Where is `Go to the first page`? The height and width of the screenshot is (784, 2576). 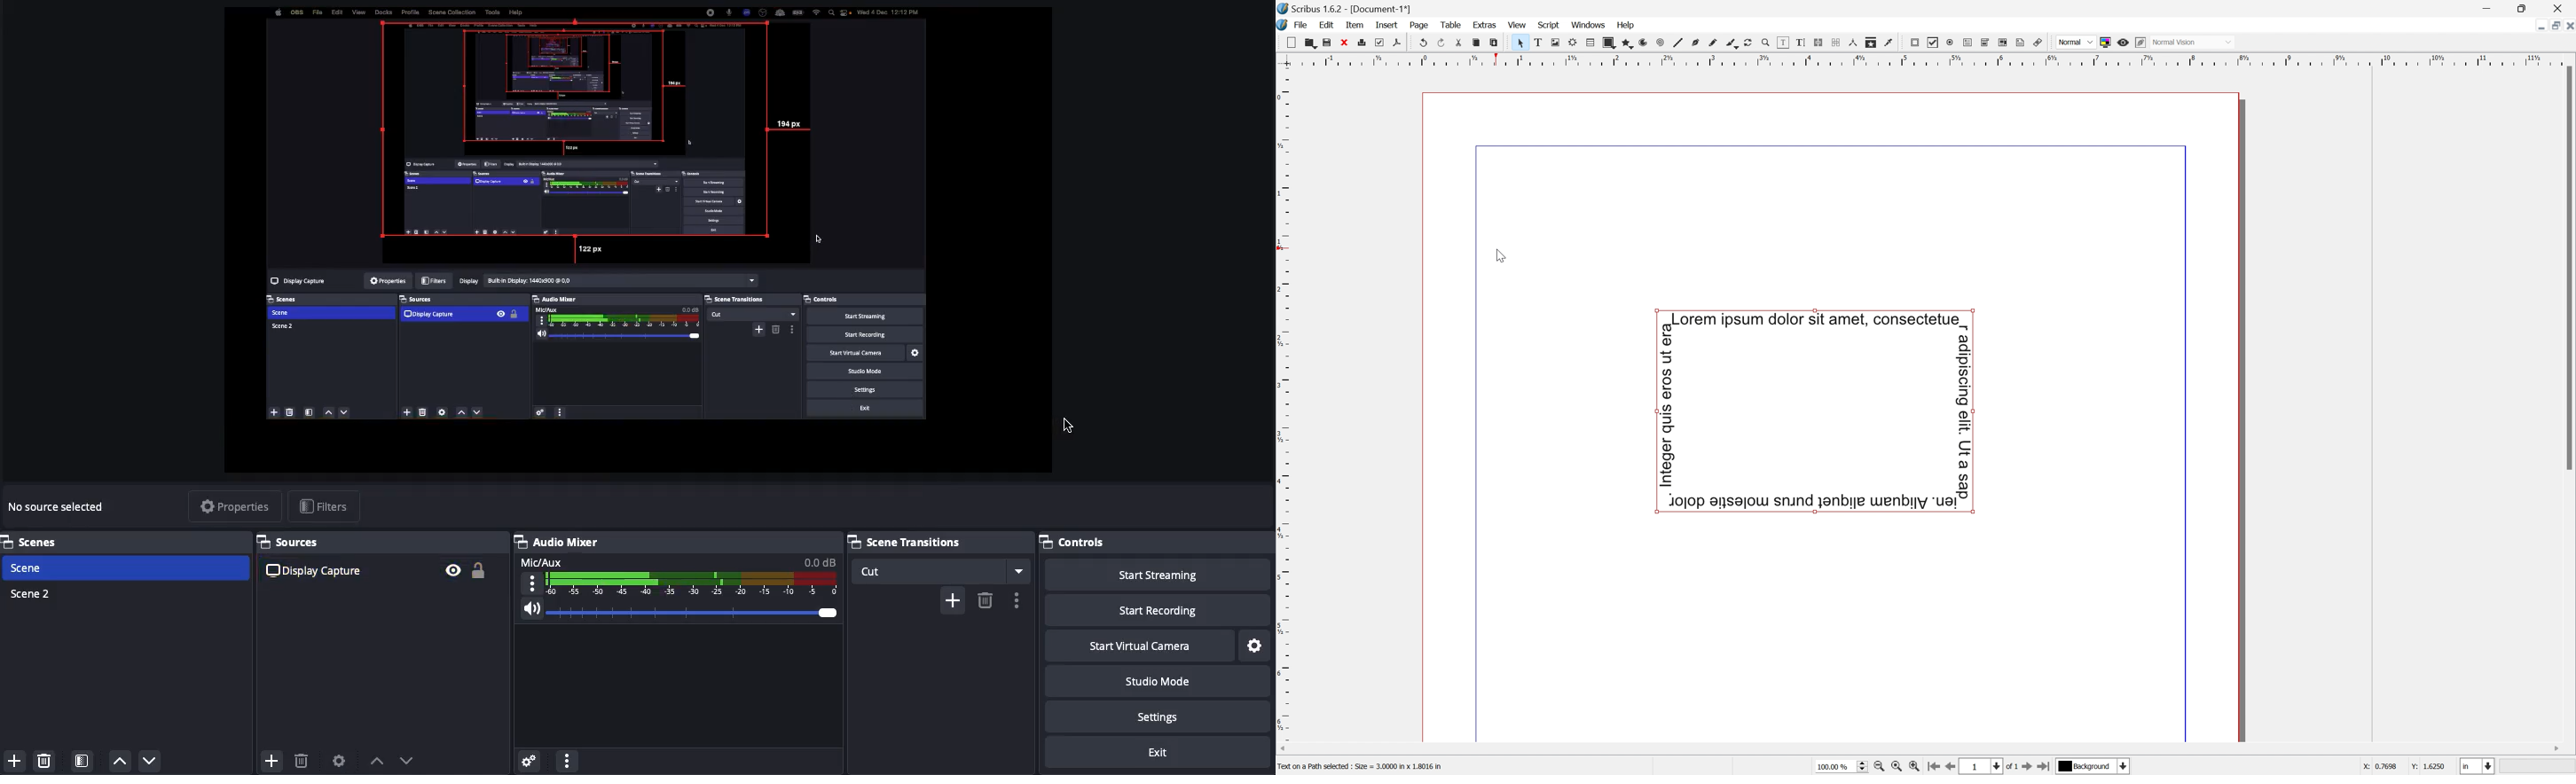 Go to the first page is located at coordinates (1935, 768).